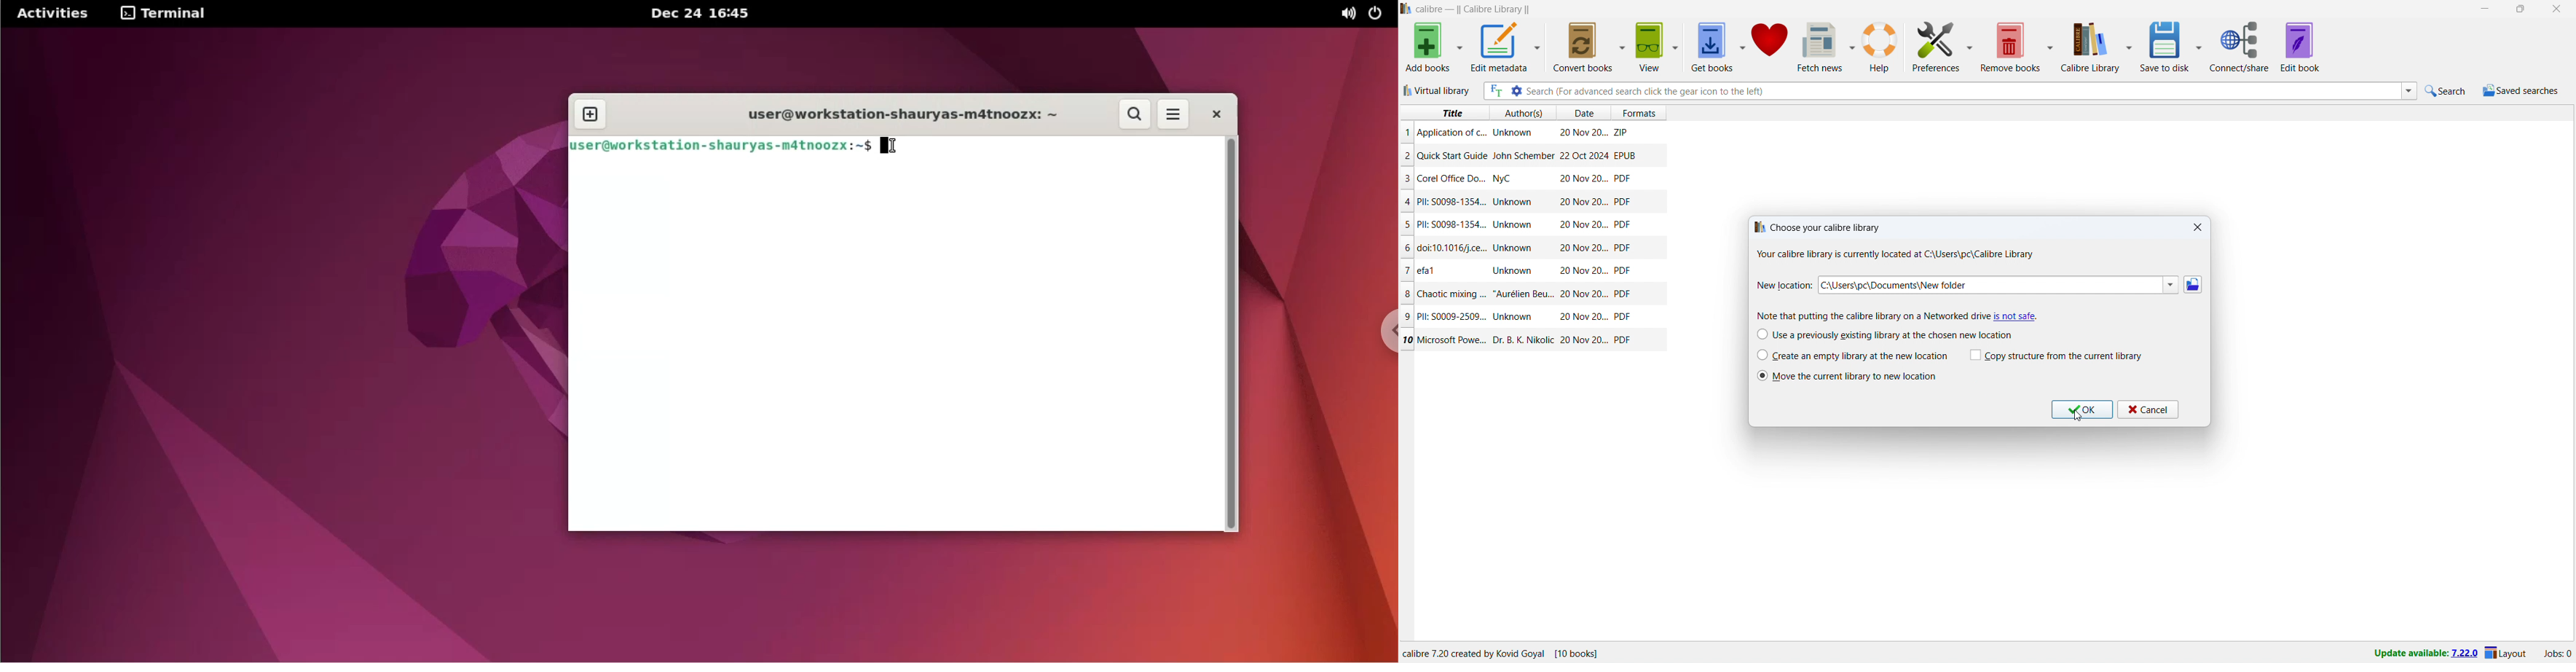 This screenshot has width=2576, height=672. What do you see at coordinates (1623, 45) in the screenshot?
I see `convert books options` at bounding box center [1623, 45].